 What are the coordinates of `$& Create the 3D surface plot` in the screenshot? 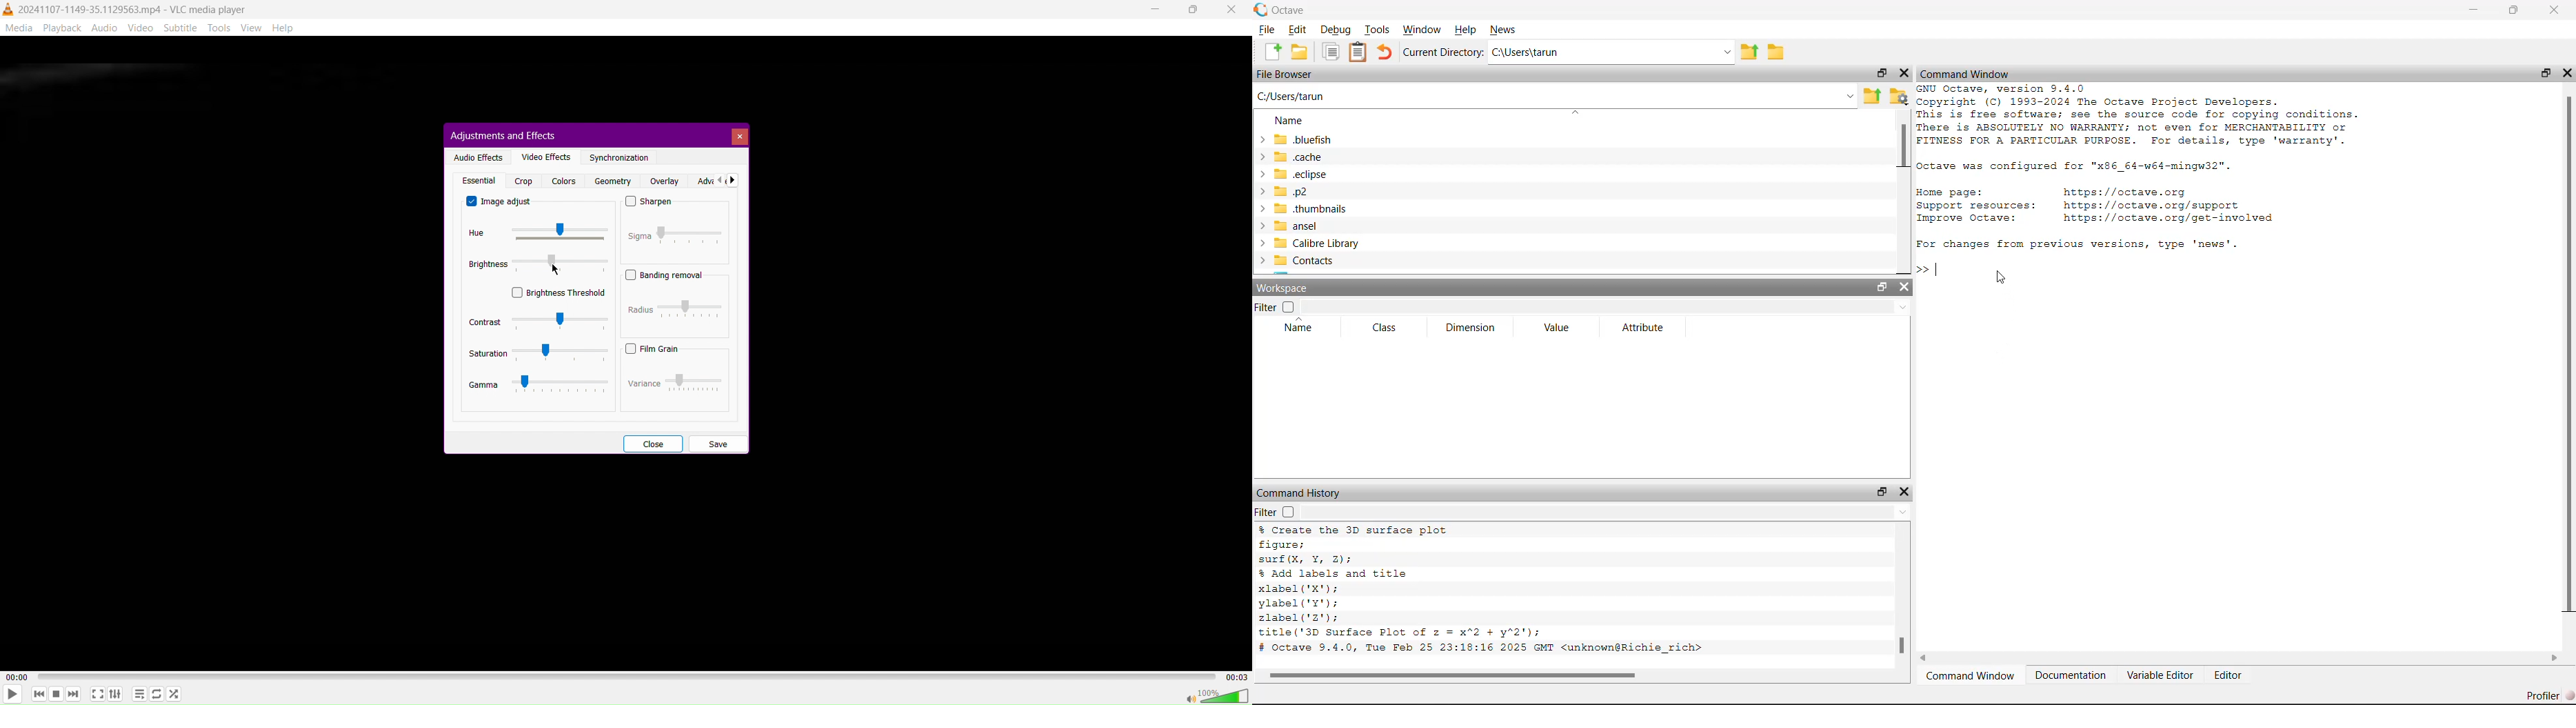 It's located at (1360, 530).